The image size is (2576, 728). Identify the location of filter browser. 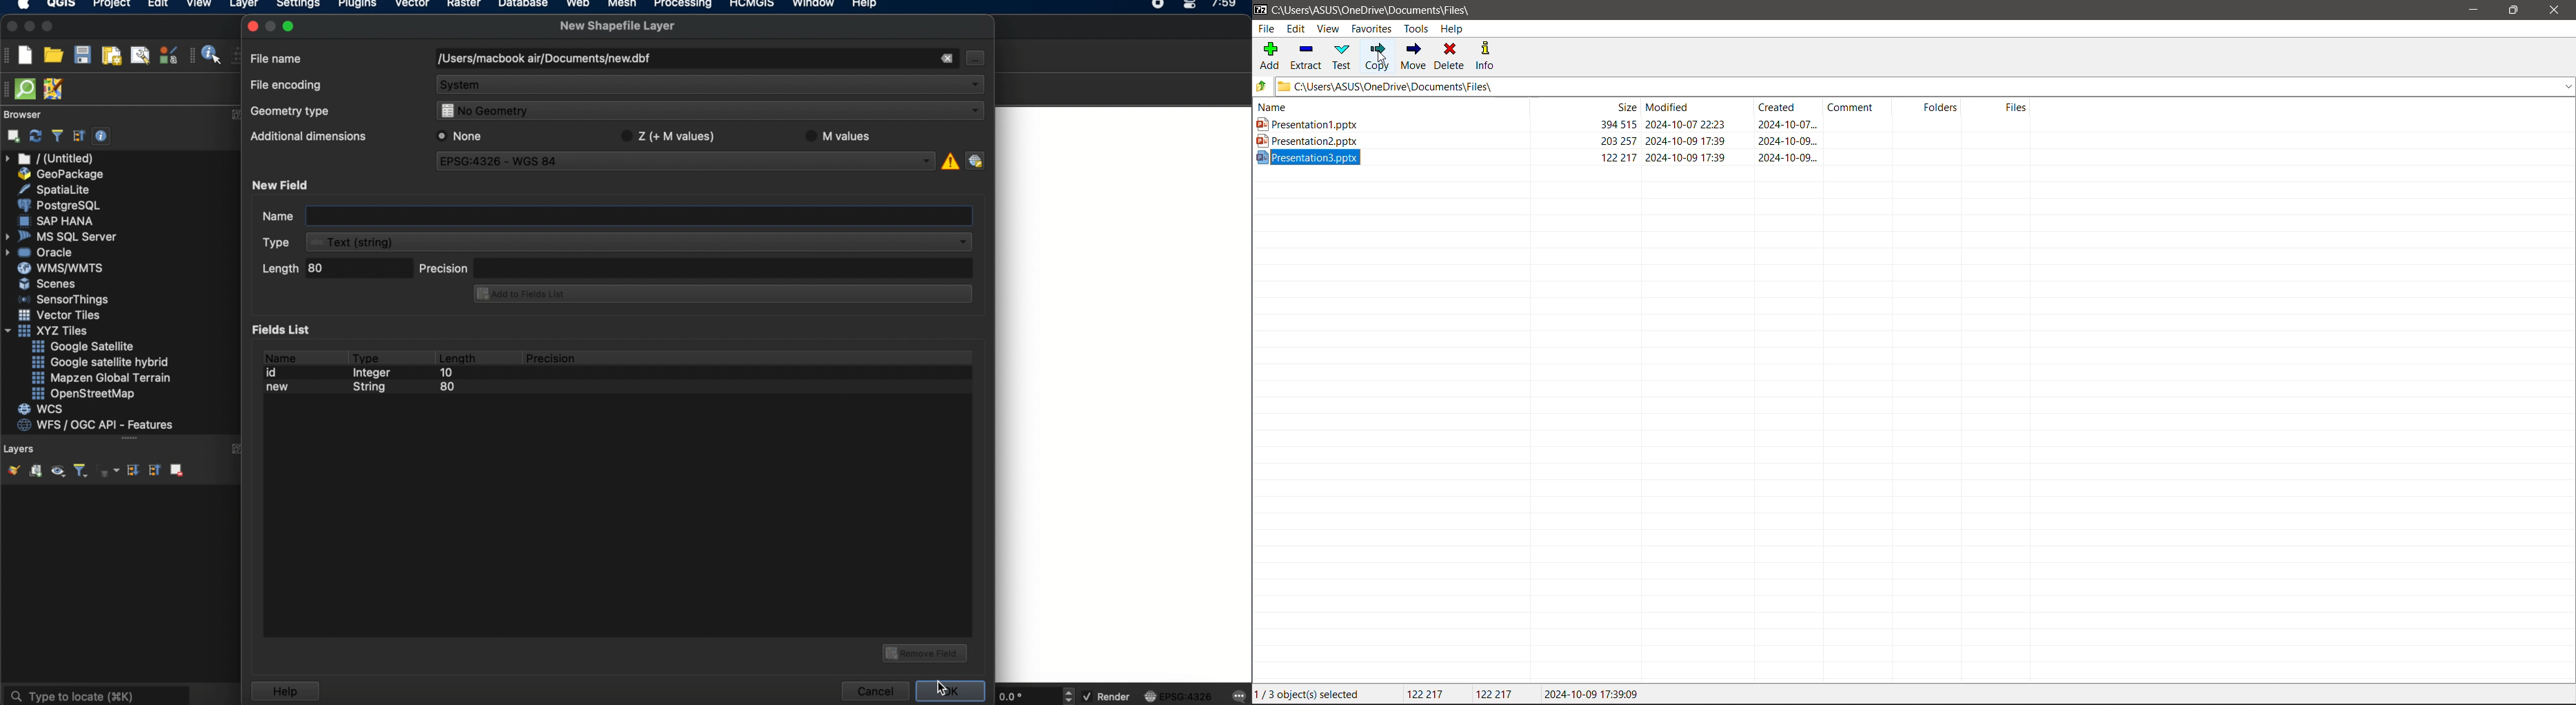
(57, 136).